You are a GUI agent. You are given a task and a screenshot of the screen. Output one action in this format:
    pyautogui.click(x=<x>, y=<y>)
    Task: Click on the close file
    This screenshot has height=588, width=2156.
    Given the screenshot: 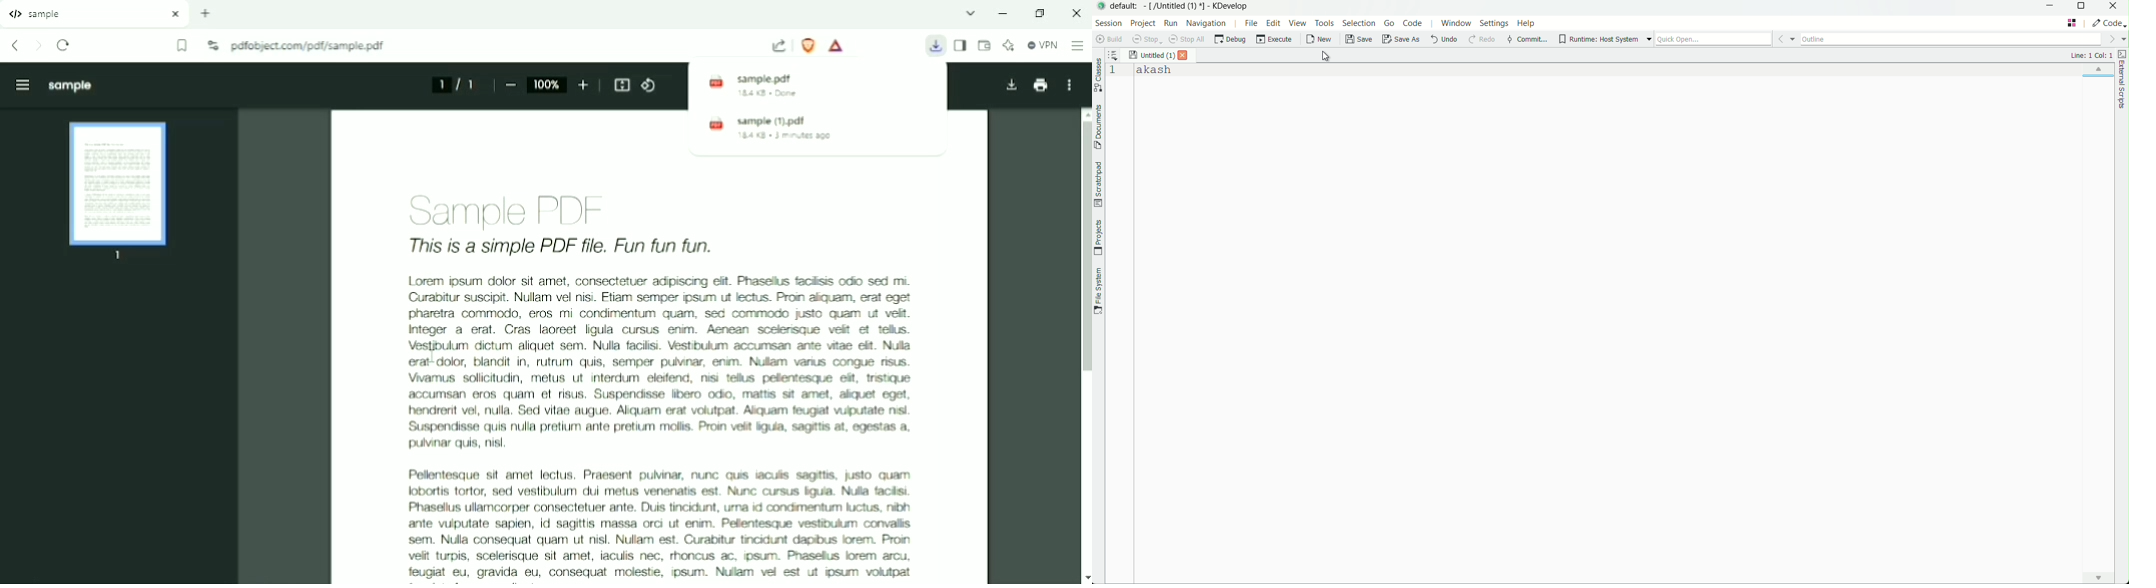 What is the action you would take?
    pyautogui.click(x=1184, y=56)
    